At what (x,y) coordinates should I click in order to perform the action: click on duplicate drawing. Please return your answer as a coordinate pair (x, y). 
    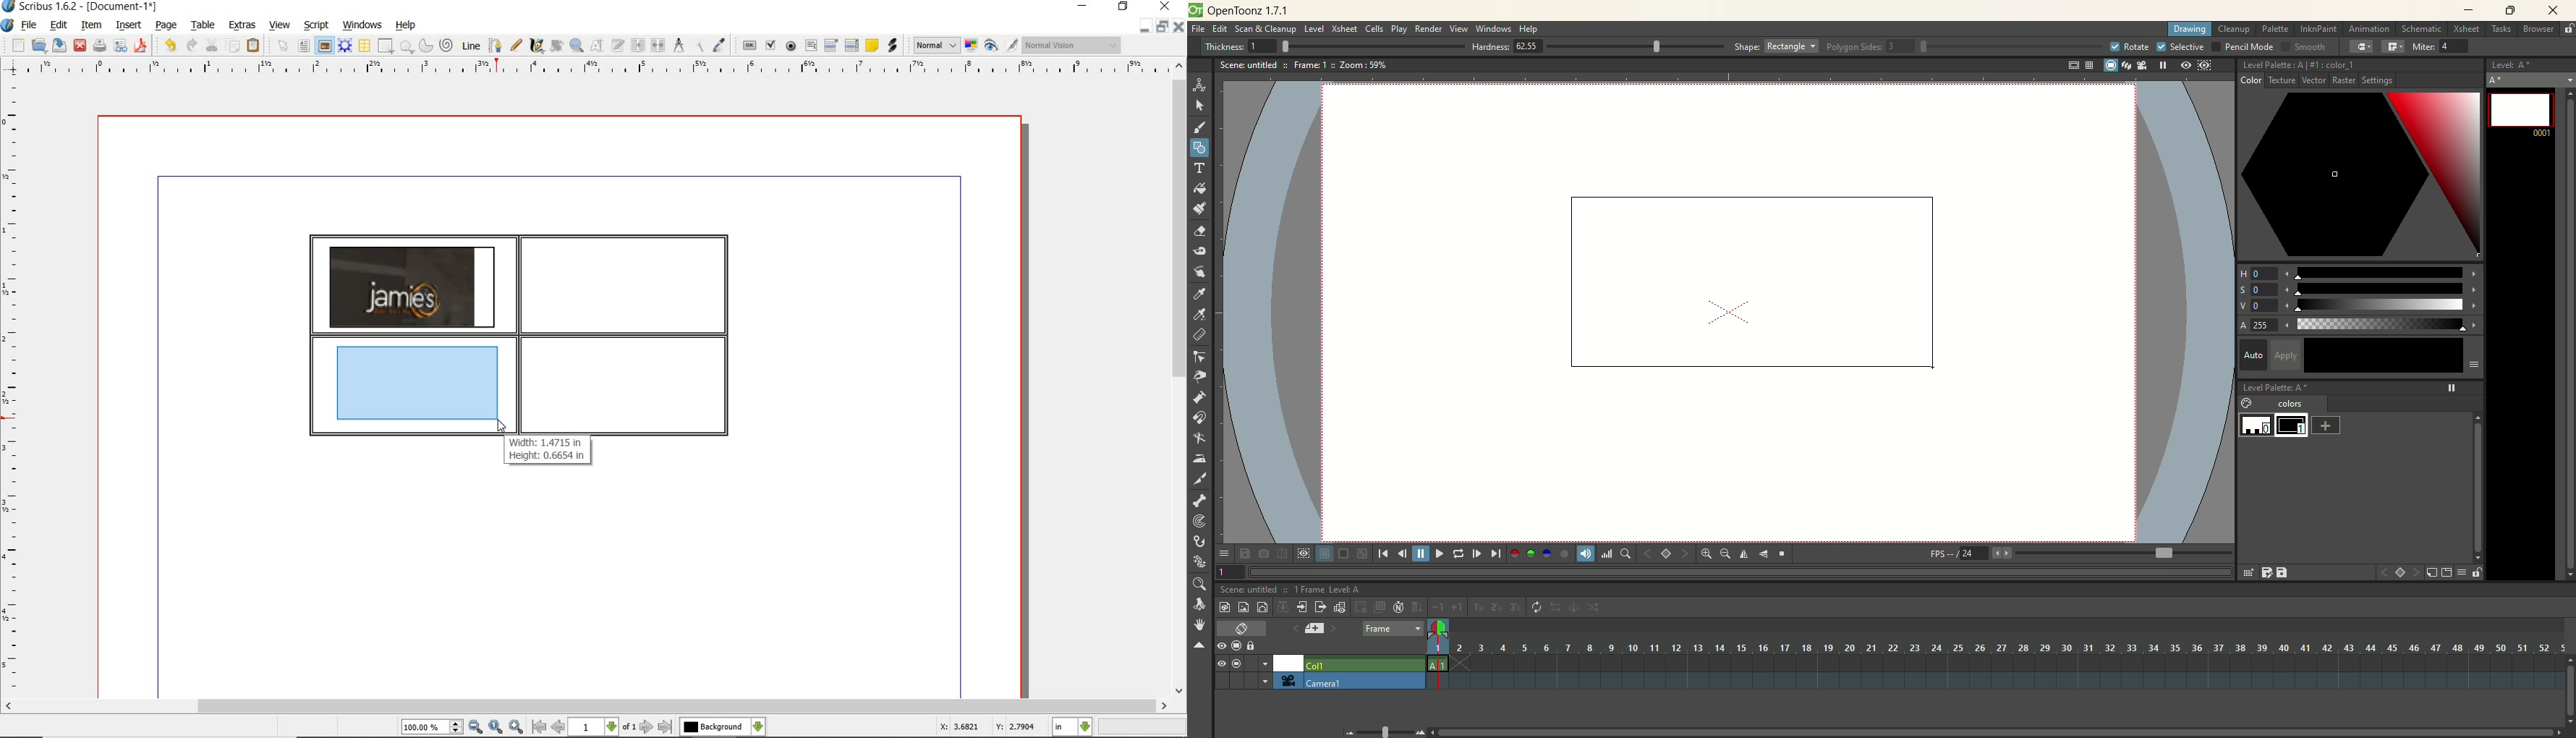
    Looking at the image, I should click on (1380, 607).